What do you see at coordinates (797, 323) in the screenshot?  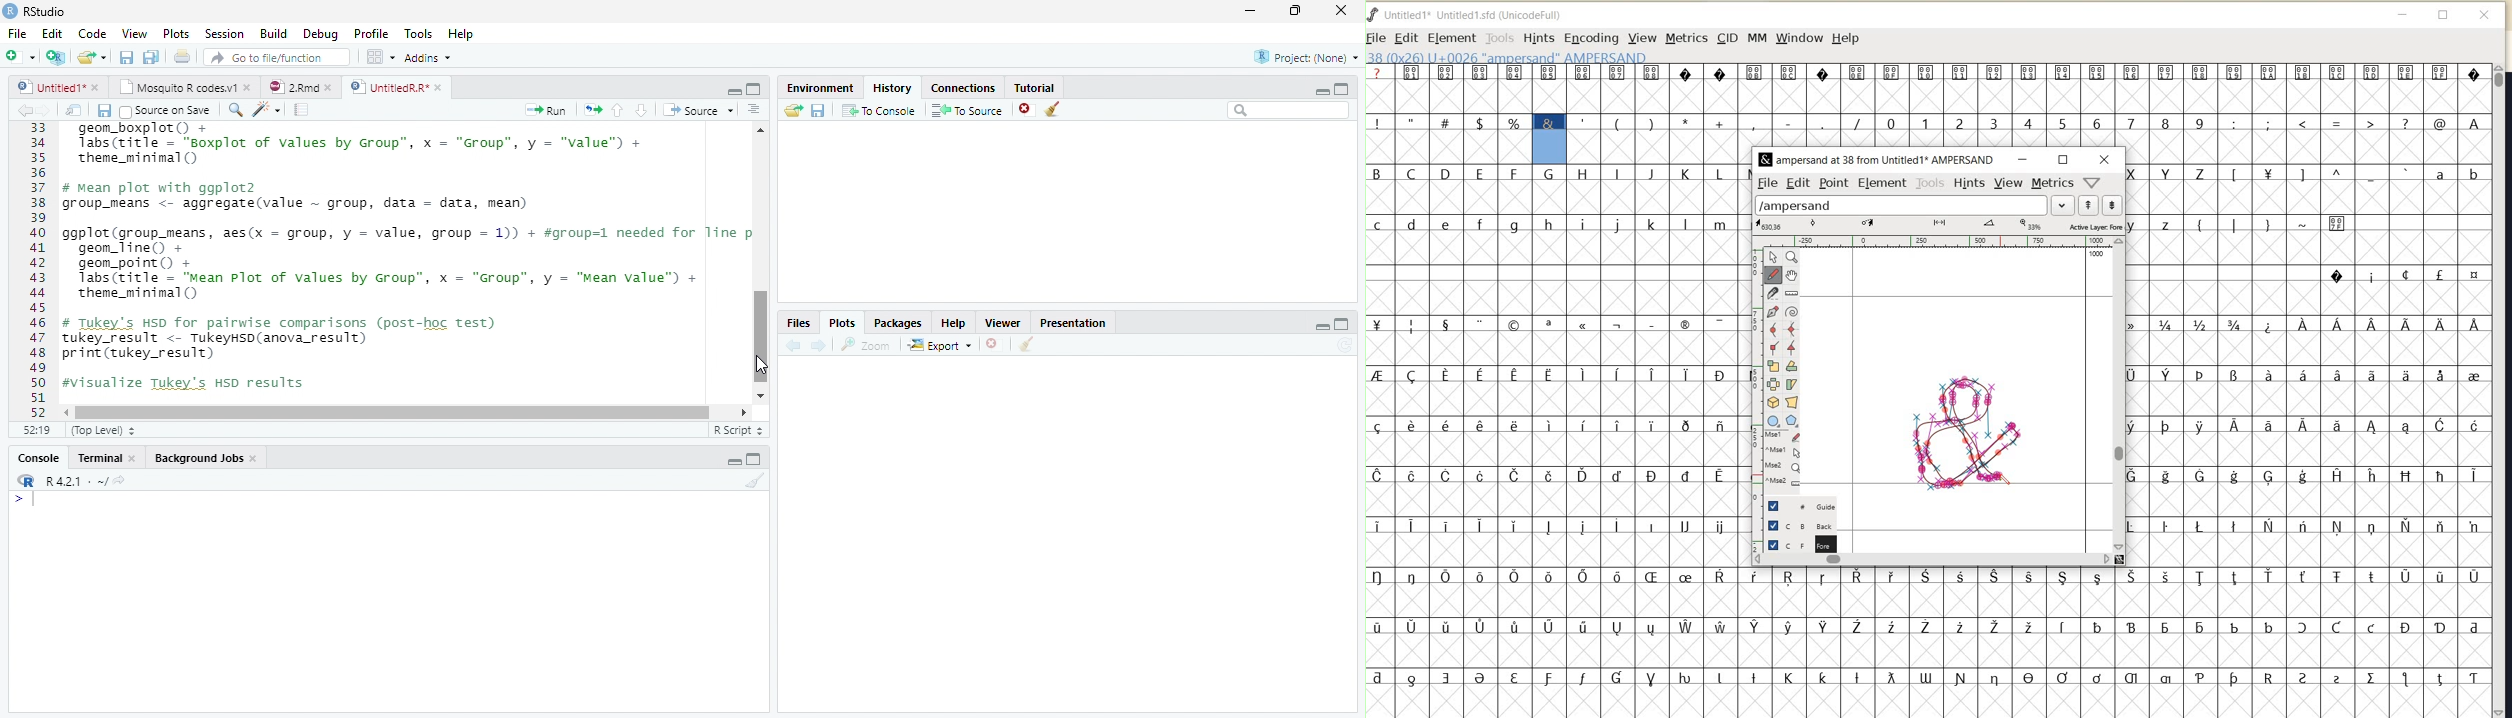 I see `Files` at bounding box center [797, 323].